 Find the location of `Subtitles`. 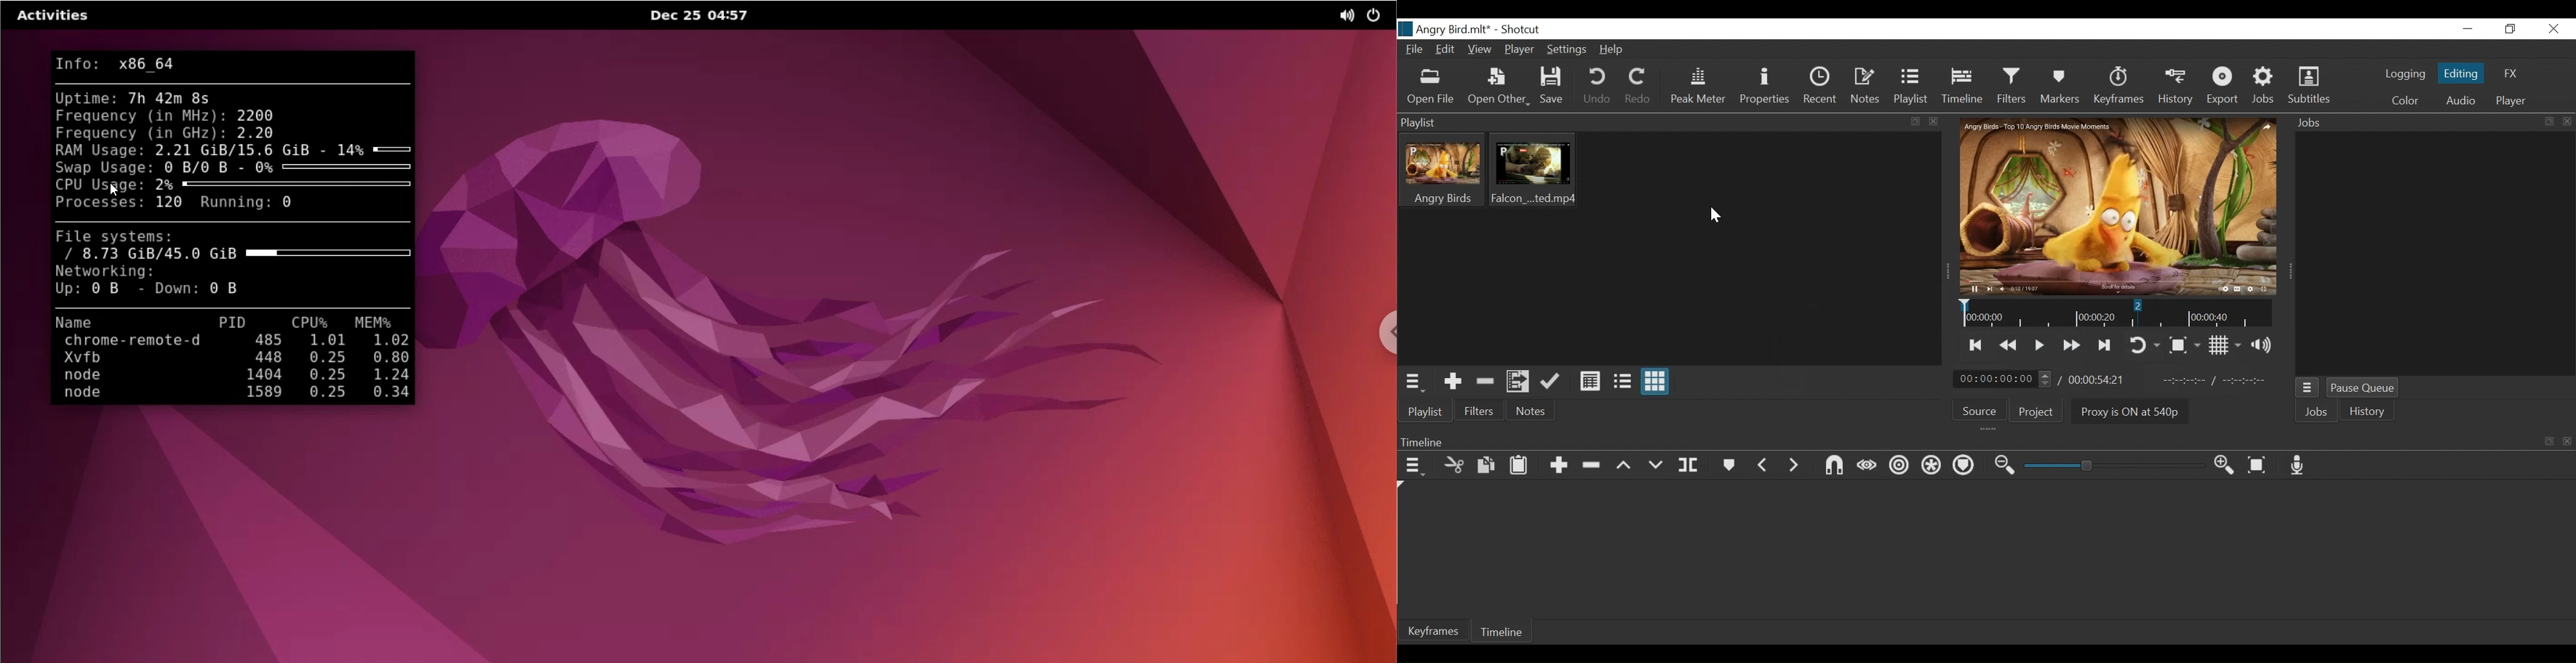

Subtitles is located at coordinates (2310, 86).